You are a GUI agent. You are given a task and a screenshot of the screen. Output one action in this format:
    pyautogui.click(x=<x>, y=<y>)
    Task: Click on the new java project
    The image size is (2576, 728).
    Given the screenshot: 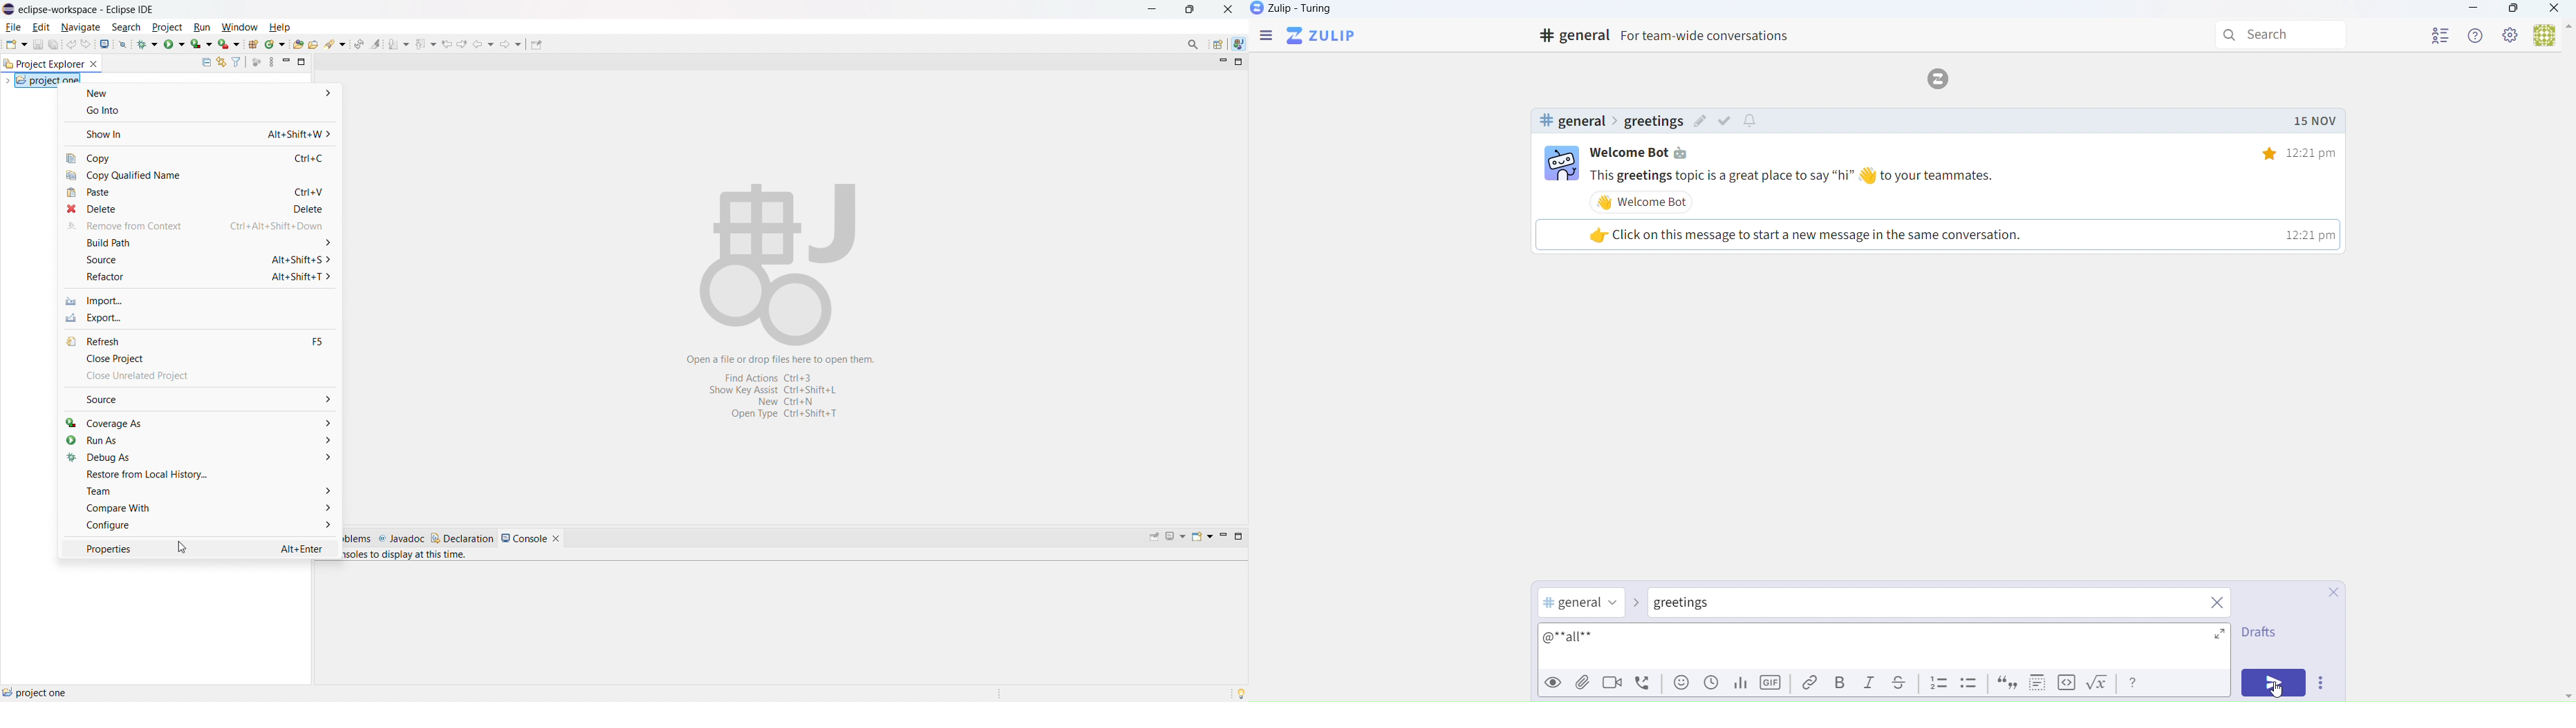 What is the action you would take?
    pyautogui.click(x=252, y=44)
    